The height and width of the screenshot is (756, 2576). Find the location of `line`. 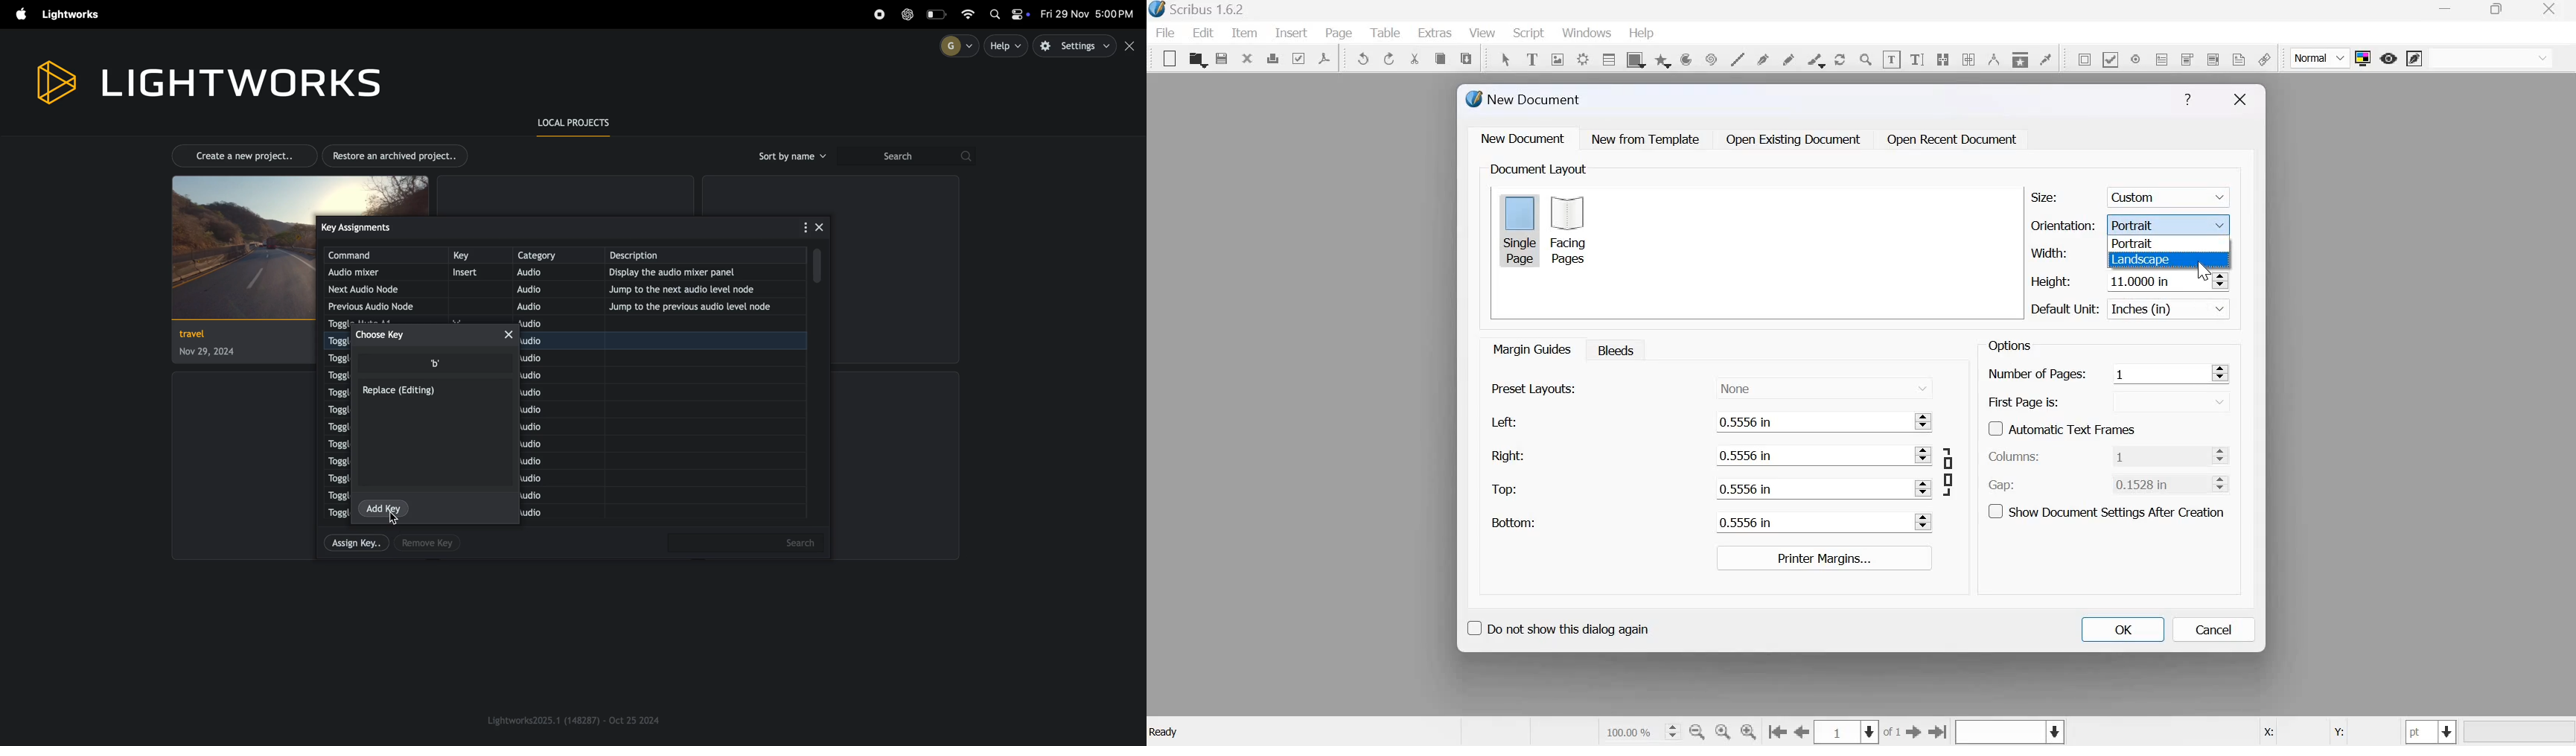

line is located at coordinates (1737, 58).